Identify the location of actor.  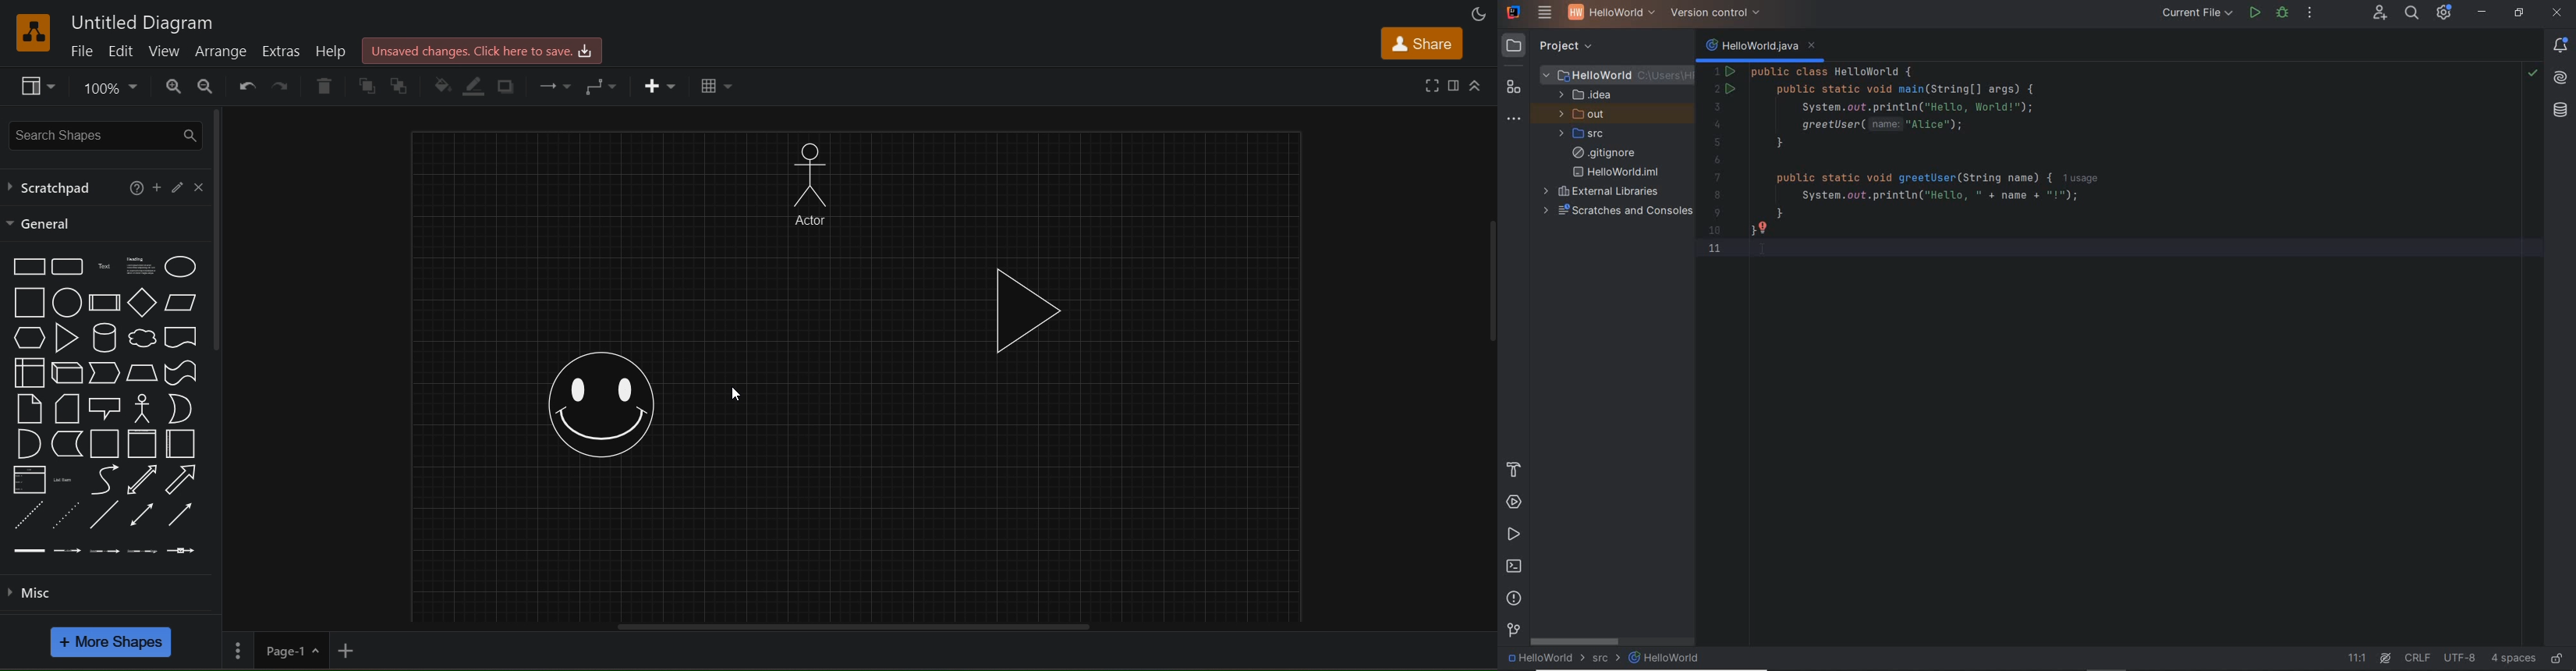
(140, 408).